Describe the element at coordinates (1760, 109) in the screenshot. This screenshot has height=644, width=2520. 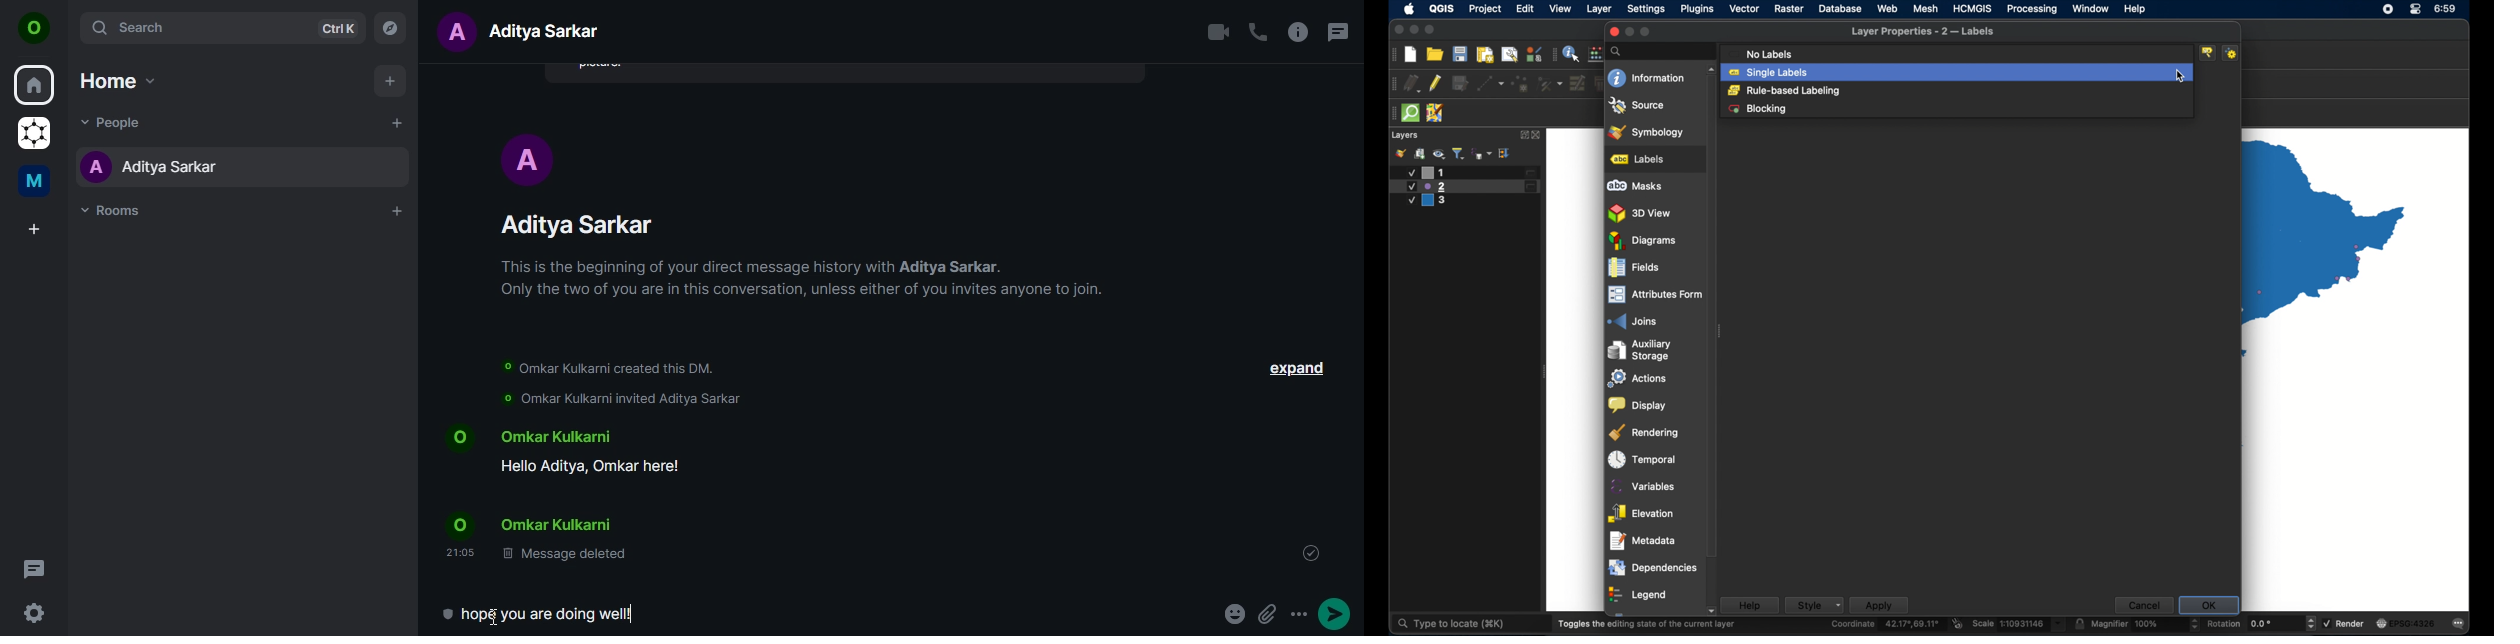
I see `blocking` at that location.